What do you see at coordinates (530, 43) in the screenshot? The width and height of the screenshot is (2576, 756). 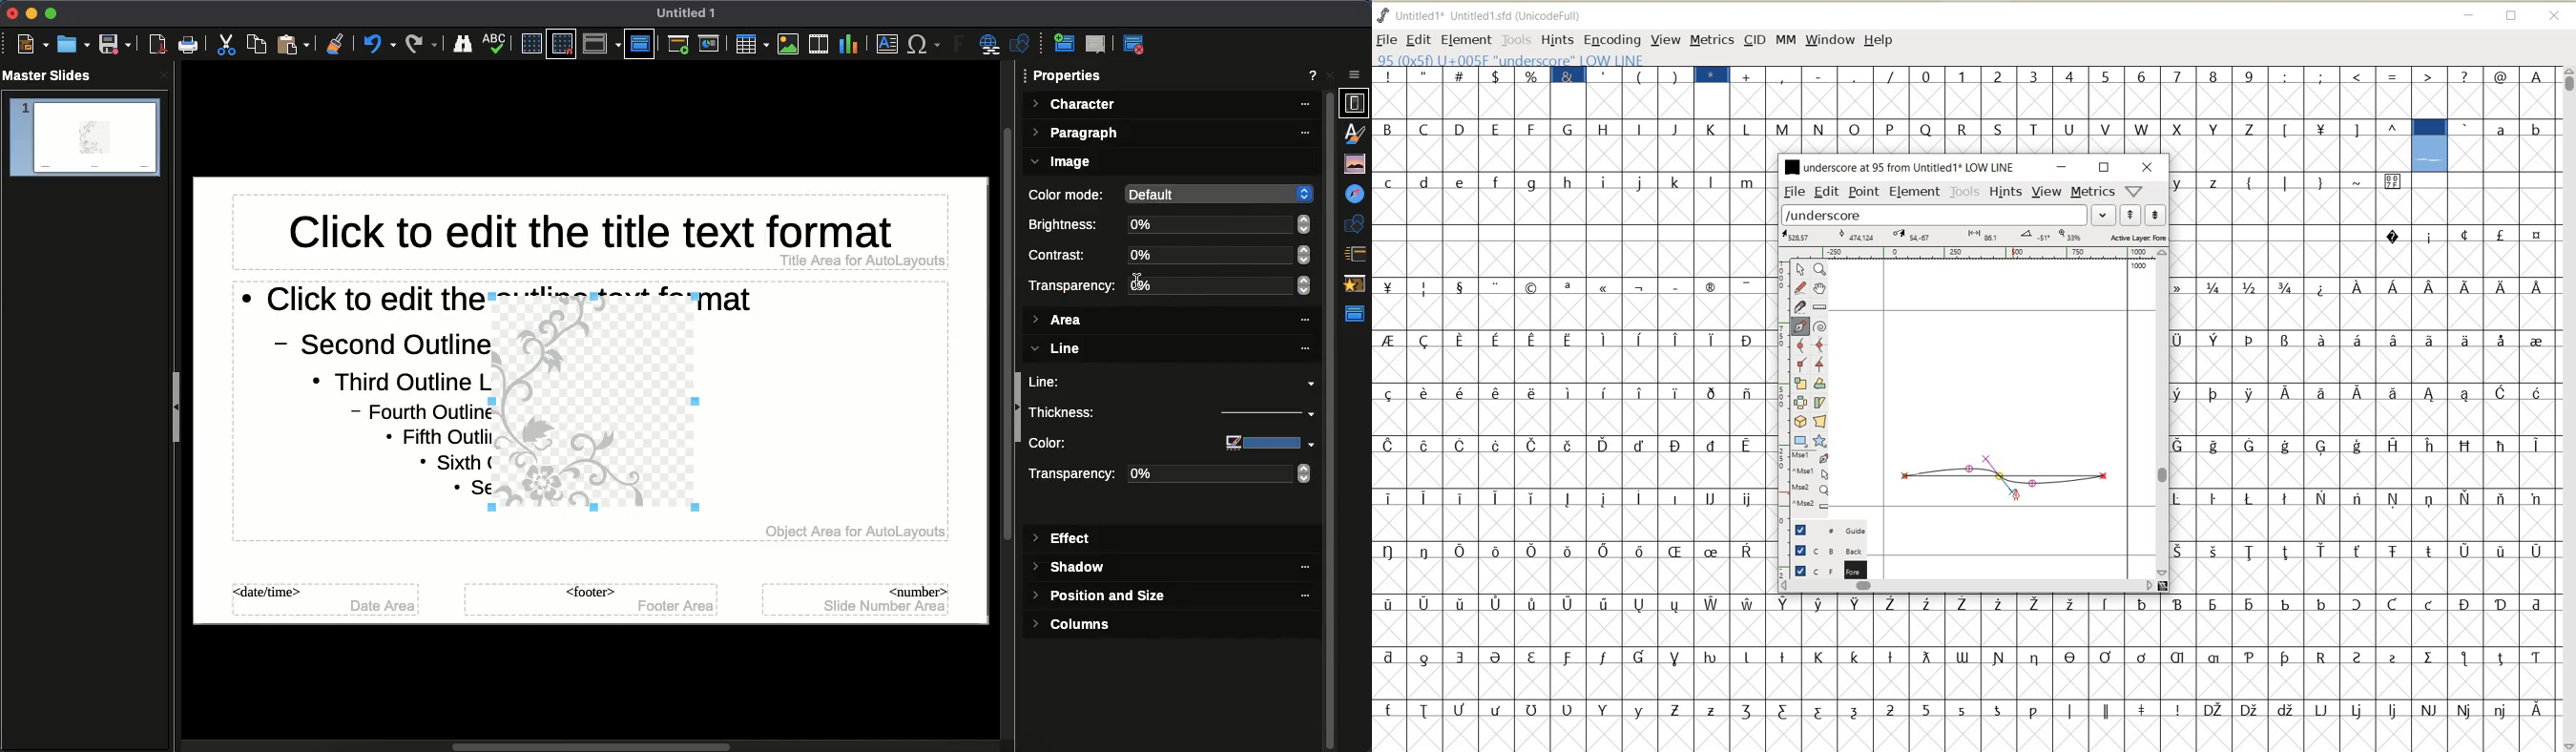 I see `Display grid` at bounding box center [530, 43].